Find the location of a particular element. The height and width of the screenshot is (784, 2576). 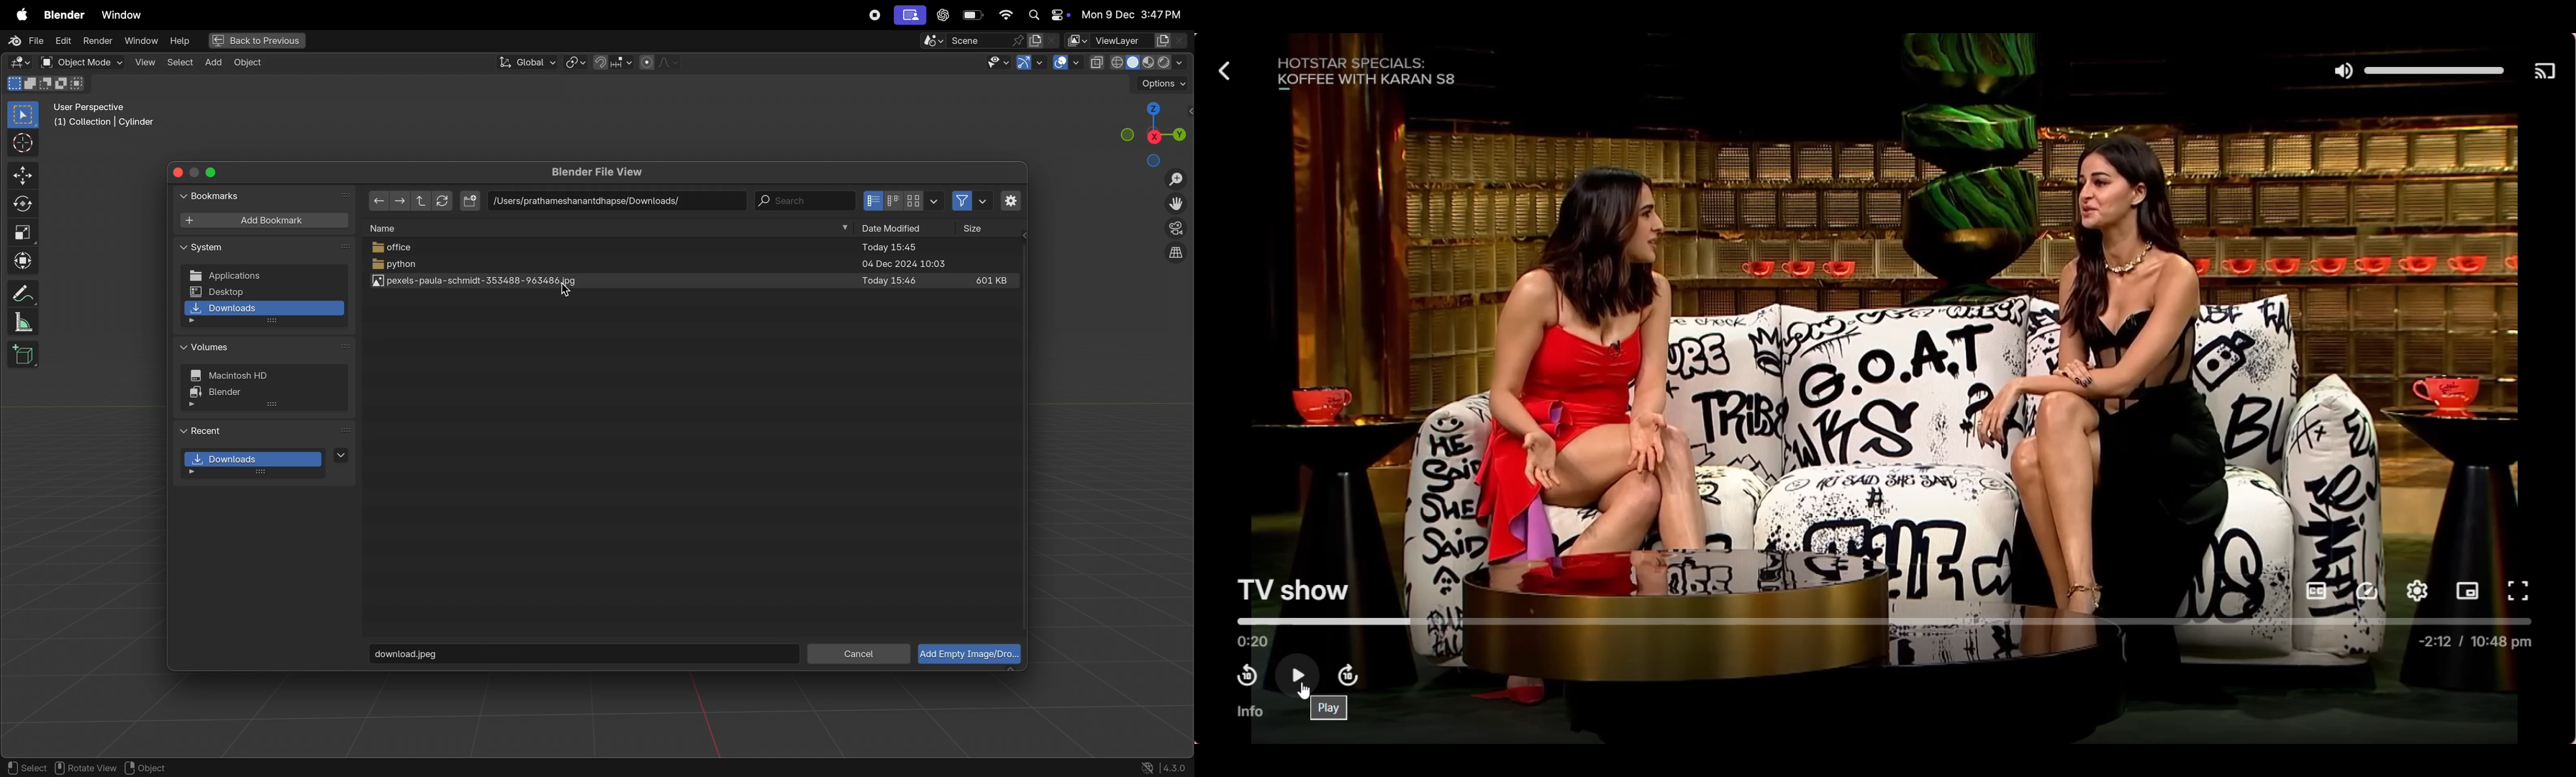

add is located at coordinates (213, 63).